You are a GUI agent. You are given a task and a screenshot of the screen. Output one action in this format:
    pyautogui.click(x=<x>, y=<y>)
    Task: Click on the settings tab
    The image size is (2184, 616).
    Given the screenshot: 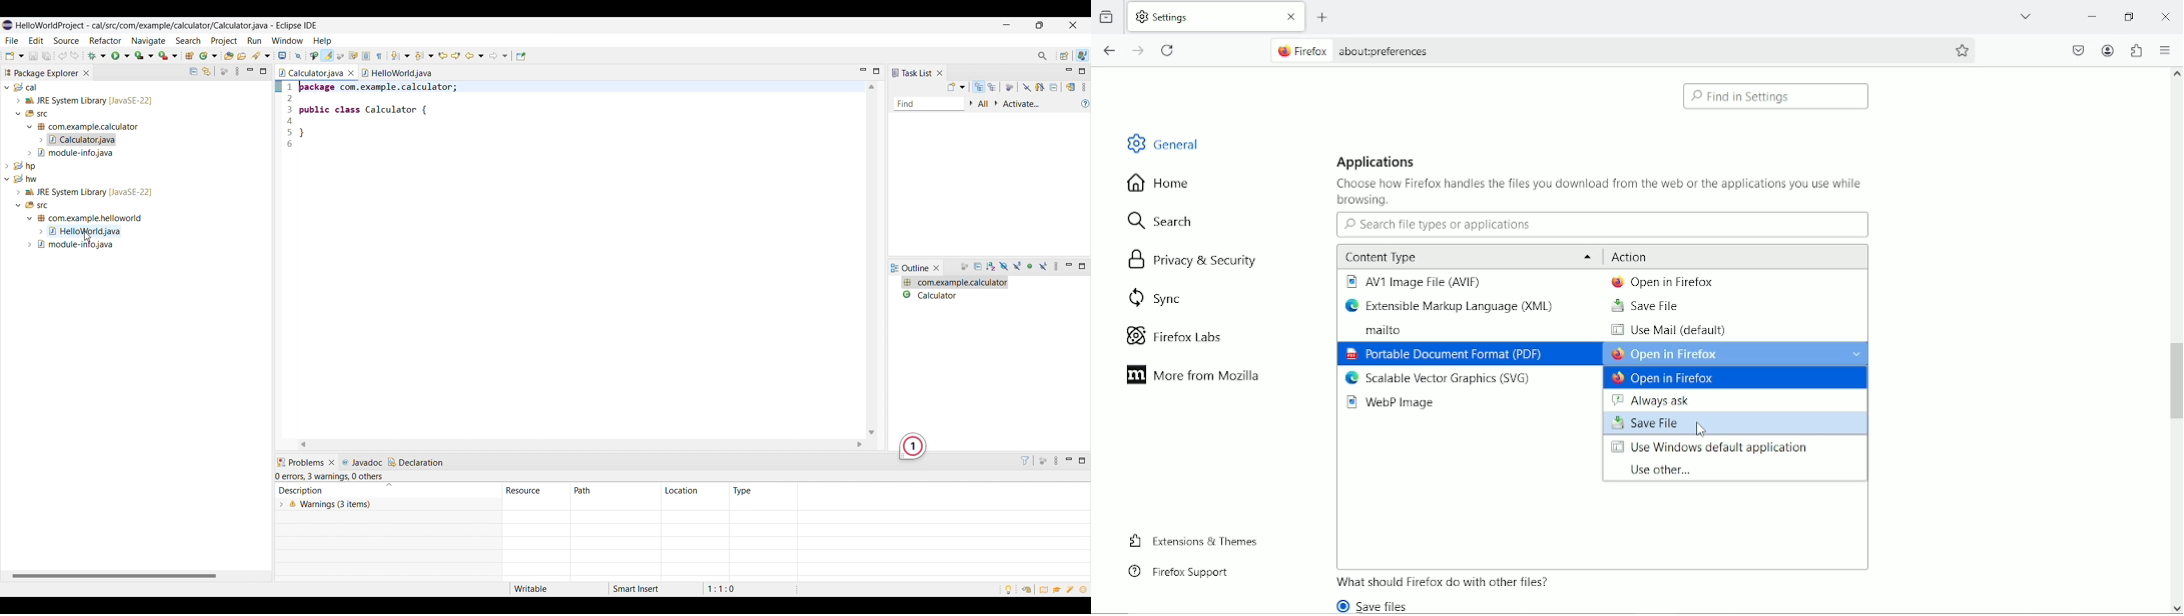 What is the action you would take?
    pyautogui.click(x=1218, y=15)
    